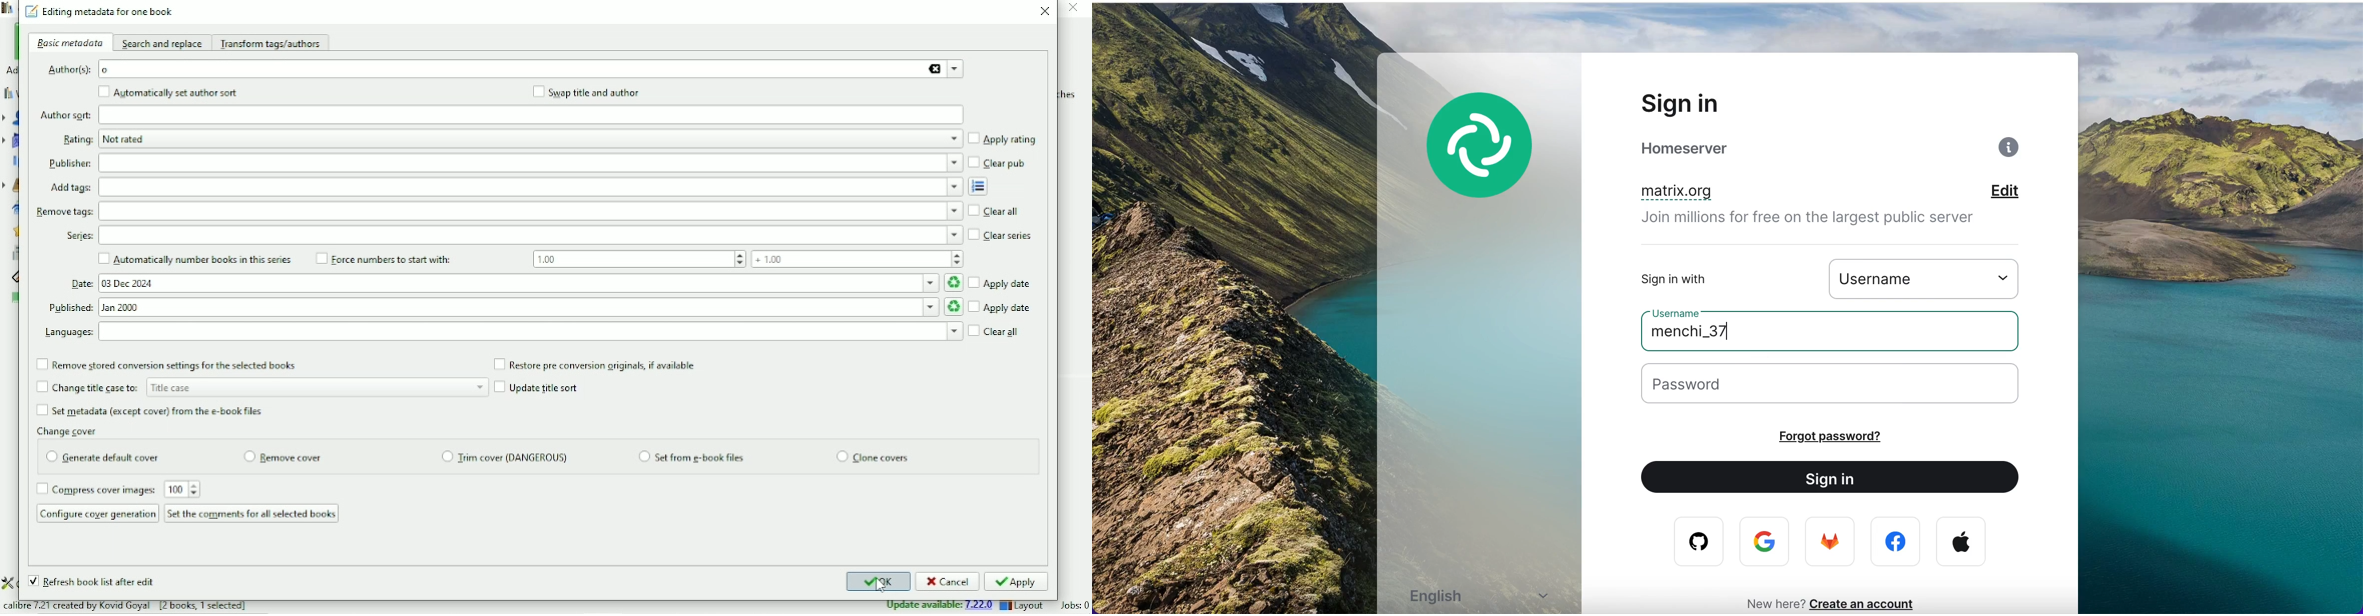  Describe the element at coordinates (150, 412) in the screenshot. I see `Set metadata from the e-book files.` at that location.